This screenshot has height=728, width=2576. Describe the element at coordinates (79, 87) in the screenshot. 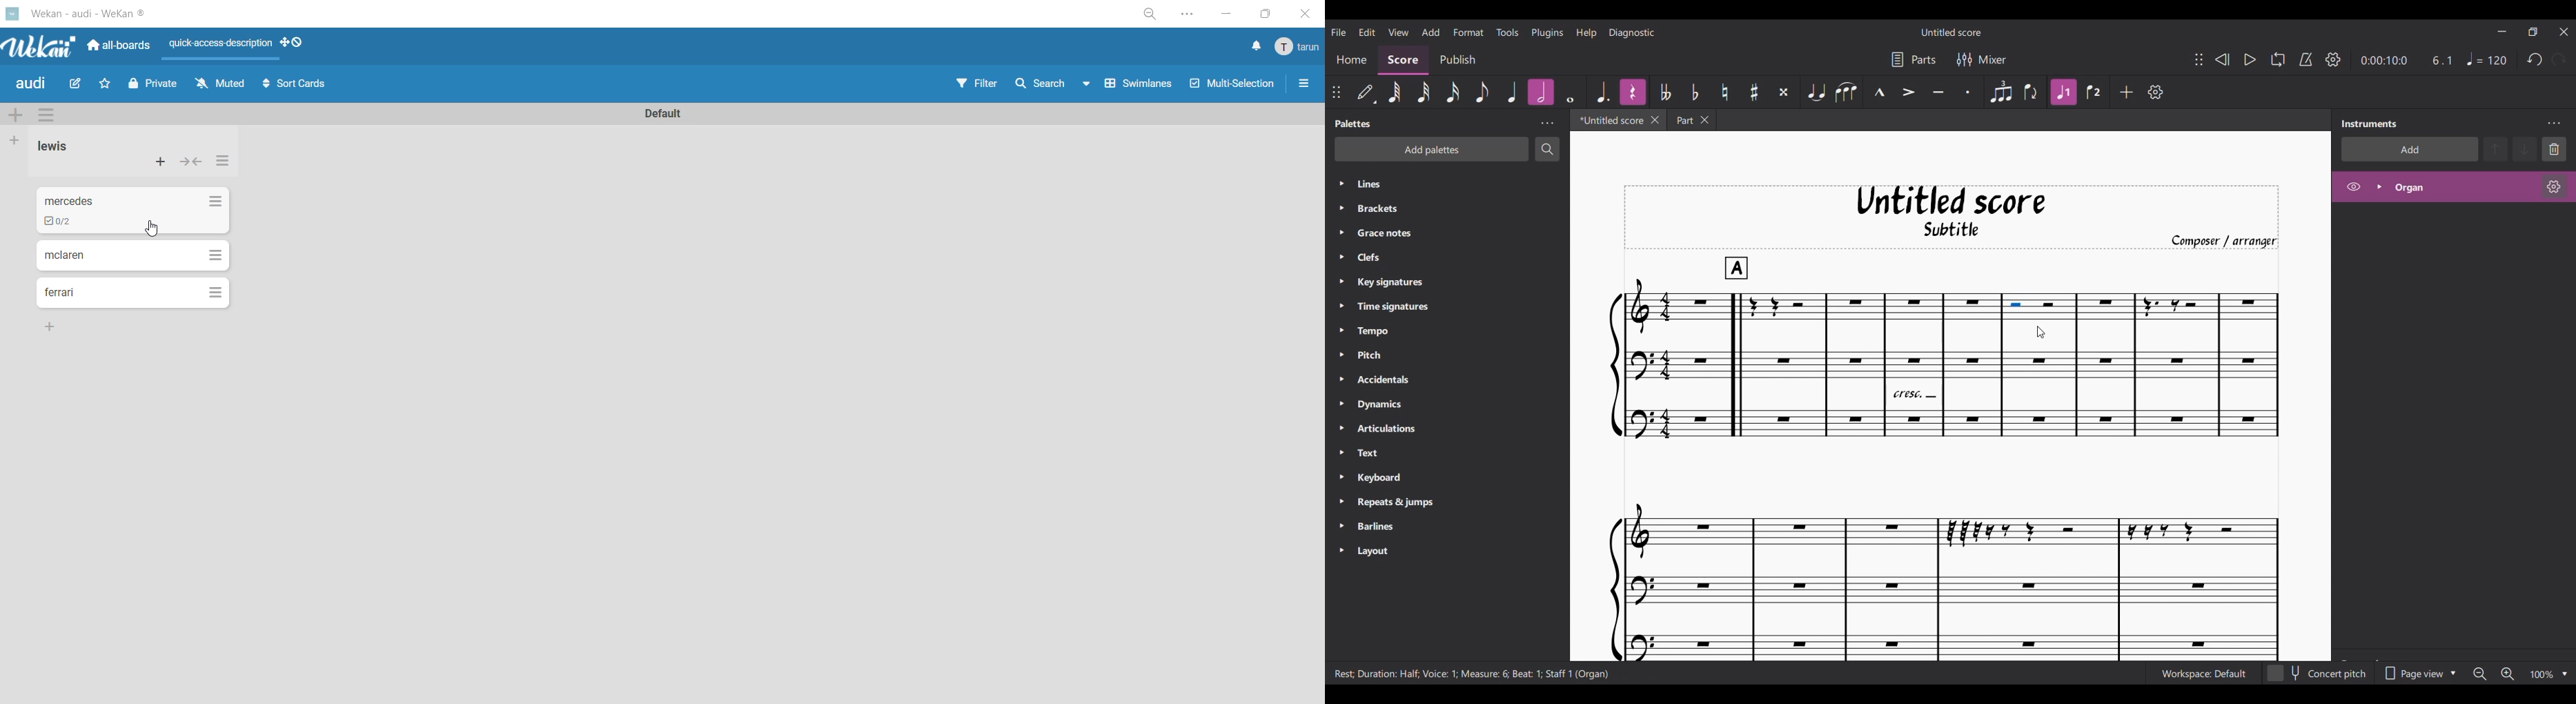

I see `edit` at that location.